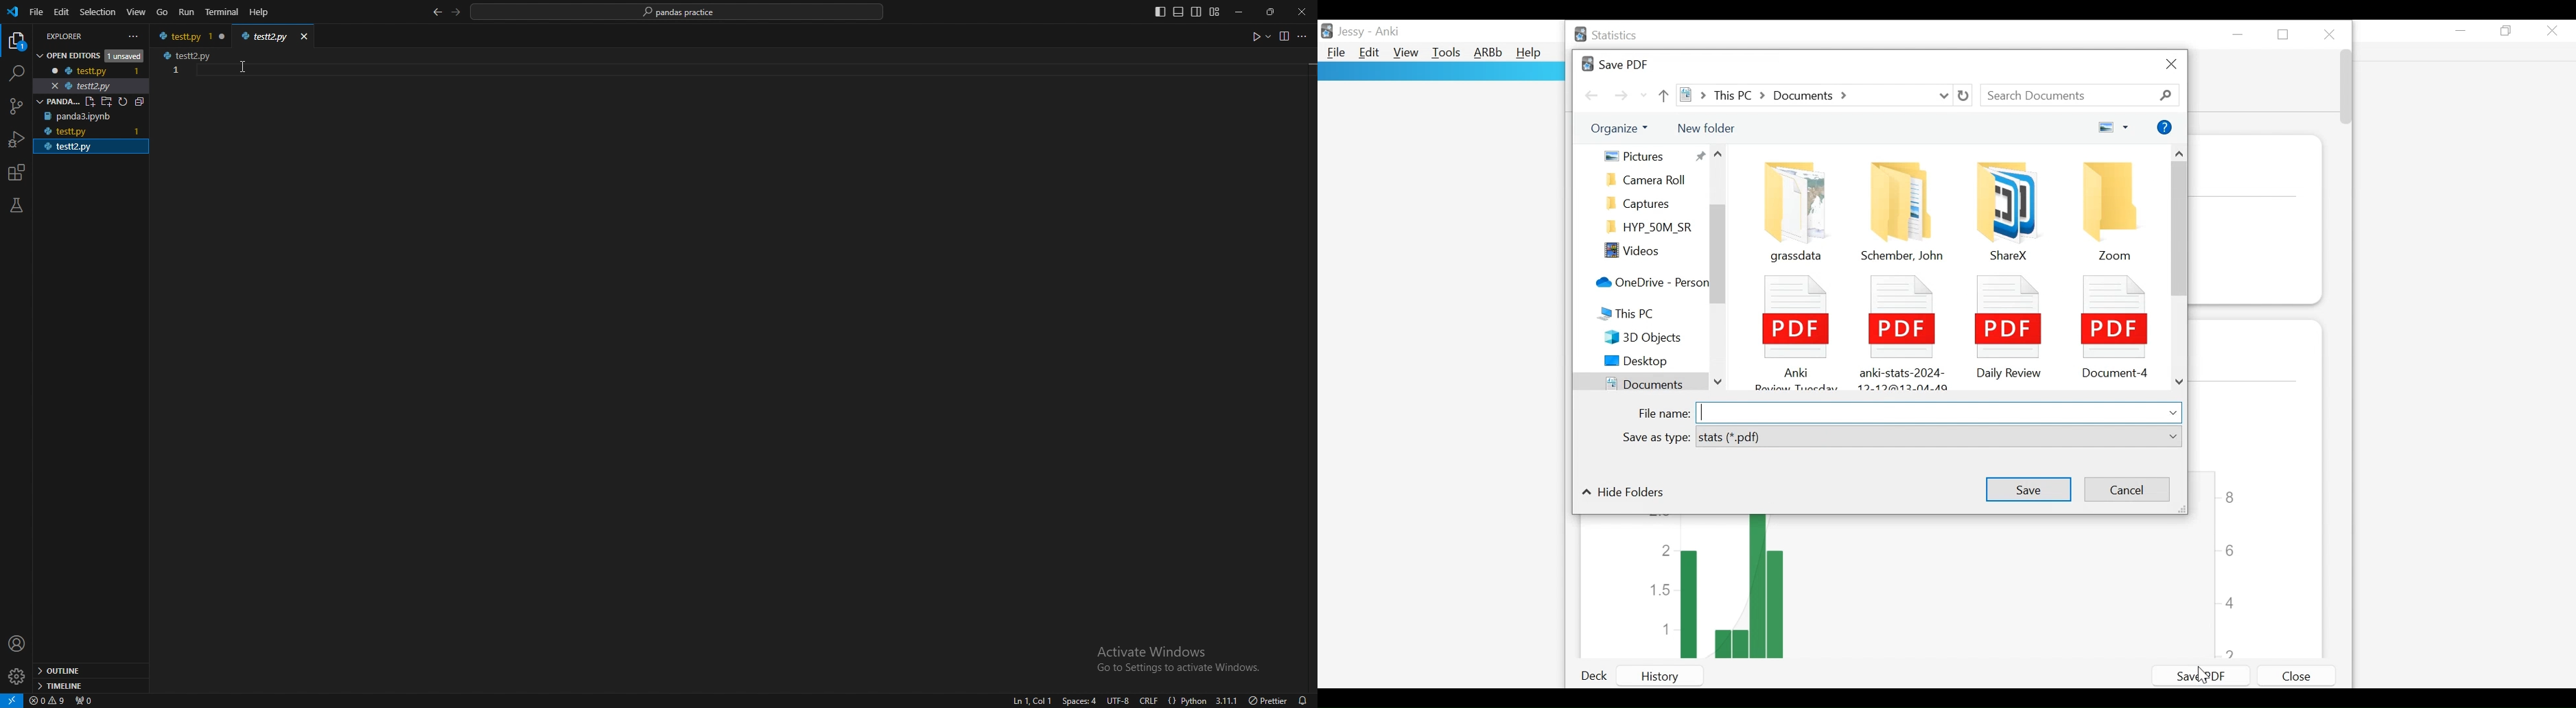 Image resolution: width=2576 pixels, height=728 pixels. Describe the element at coordinates (2206, 677) in the screenshot. I see `Cursor` at that location.